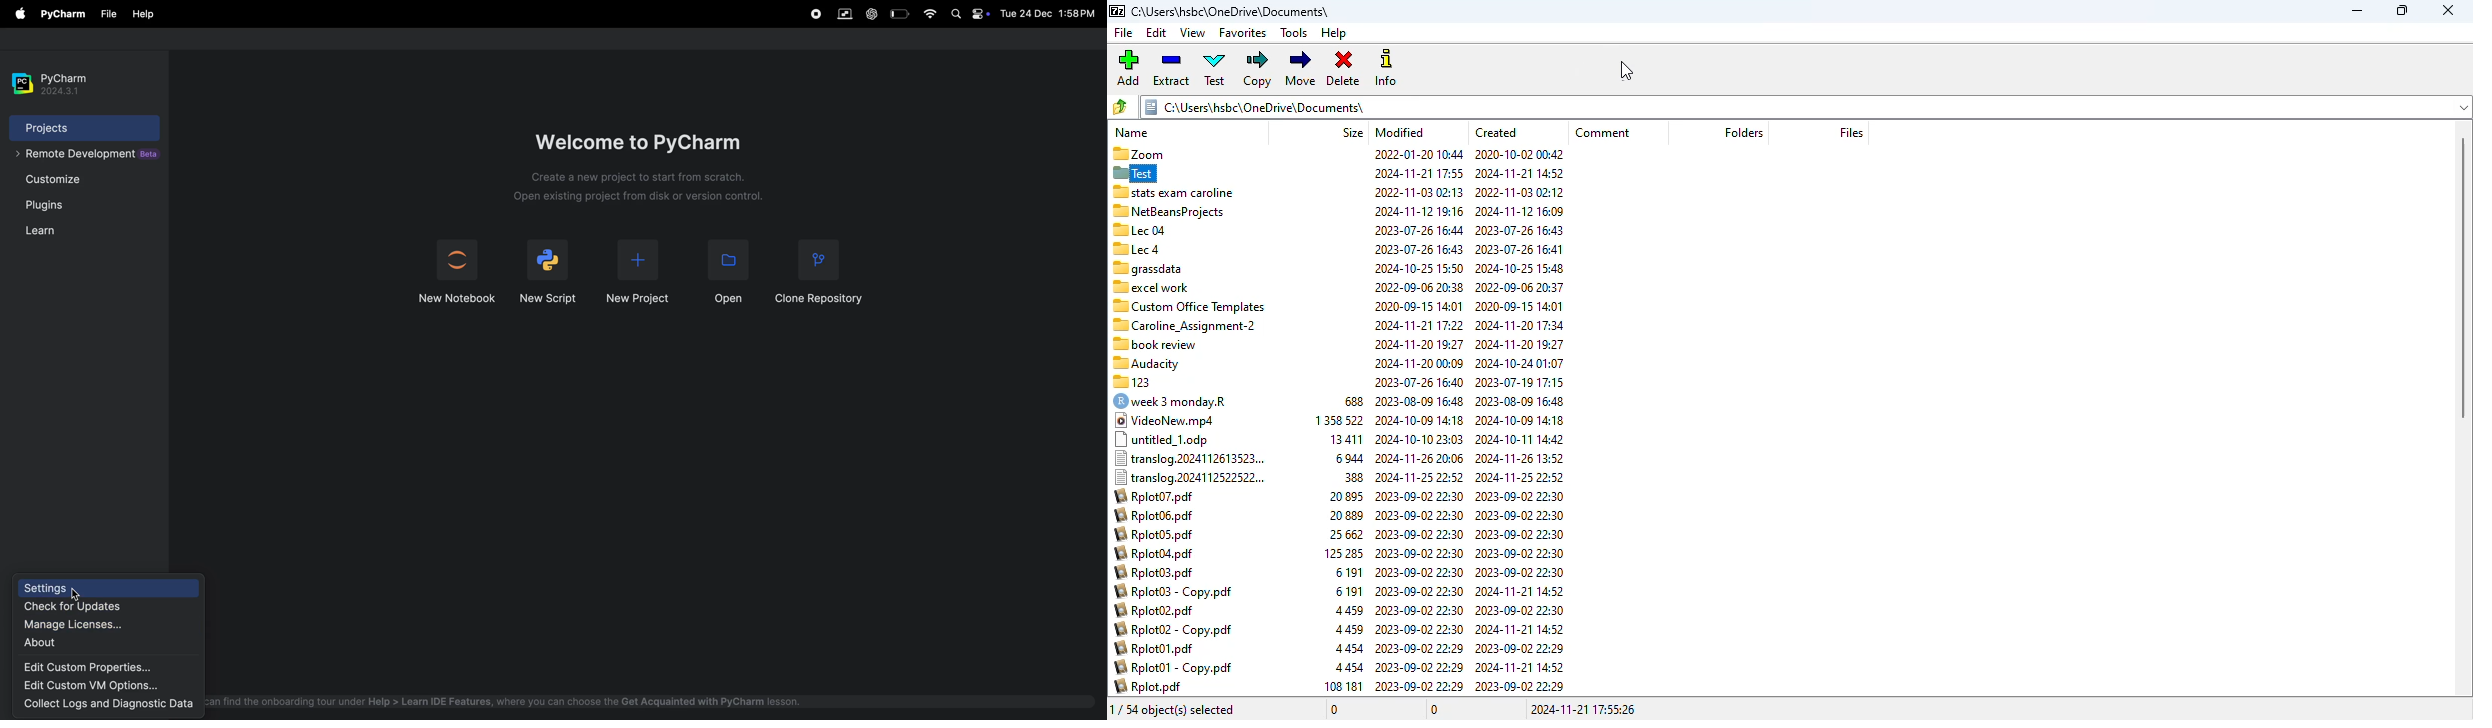 This screenshot has height=728, width=2492. What do you see at coordinates (1154, 495) in the screenshot?
I see `Rplot07.pdf` at bounding box center [1154, 495].